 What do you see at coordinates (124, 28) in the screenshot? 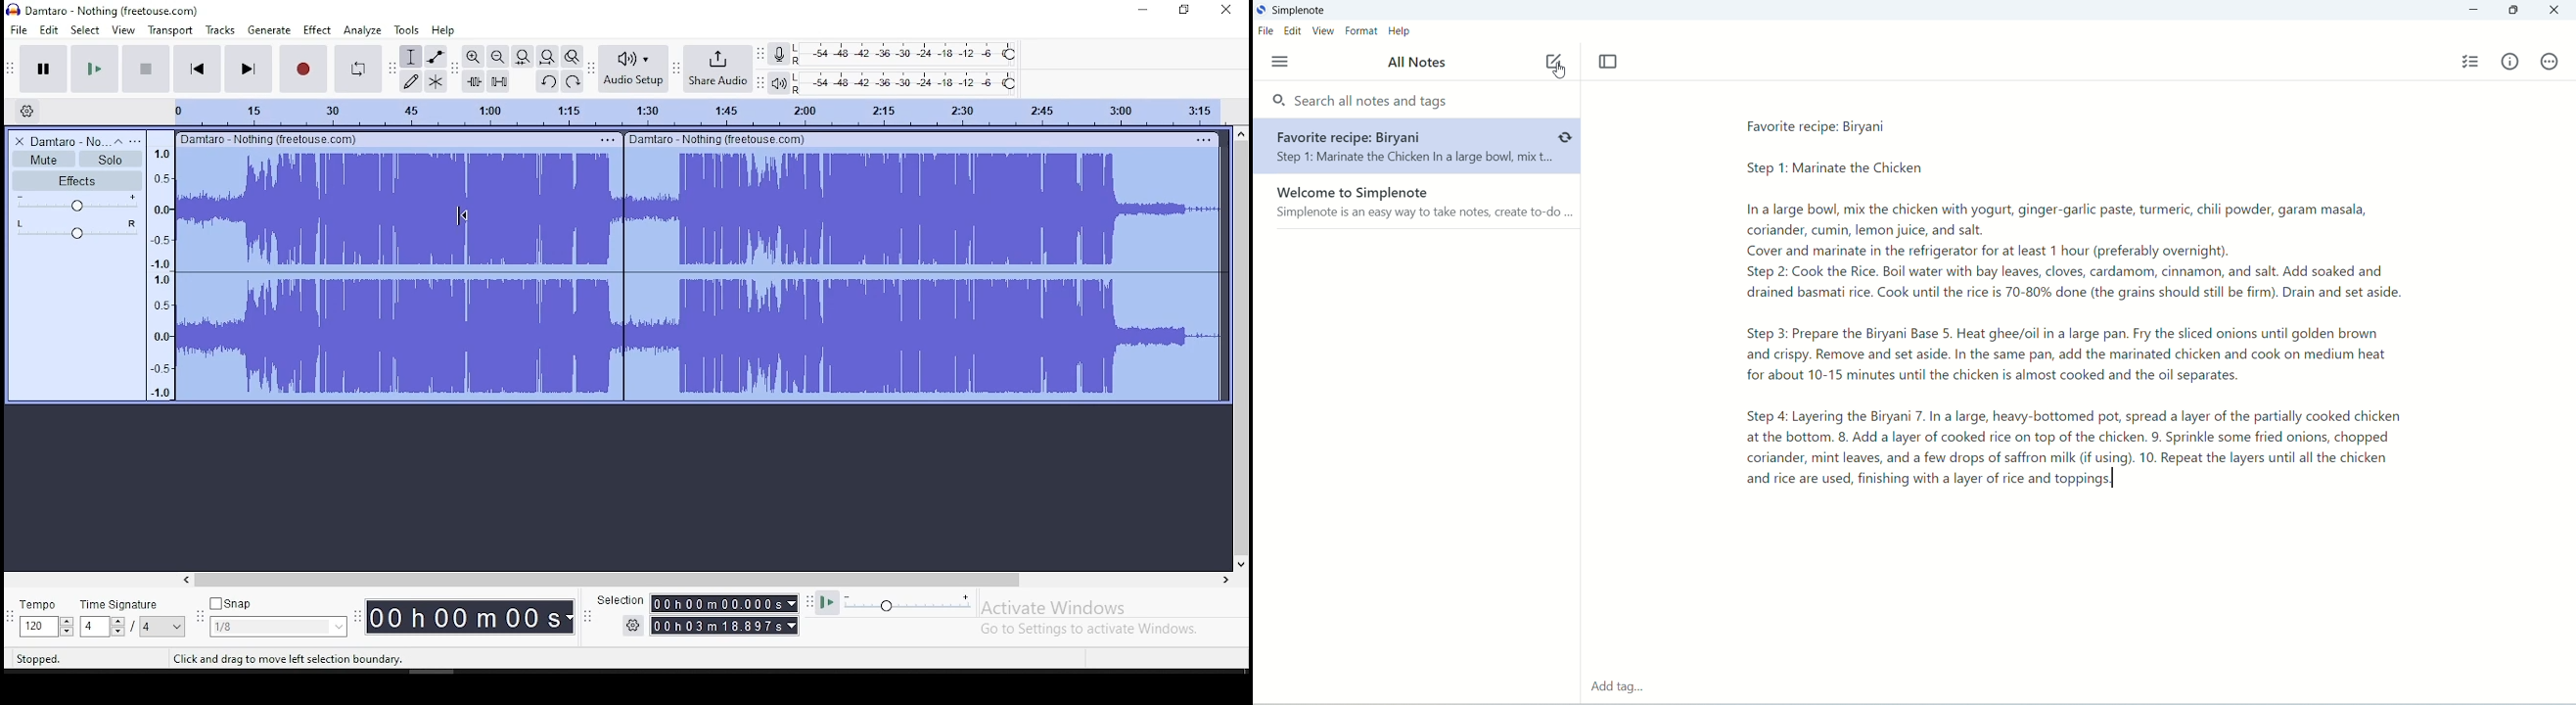
I see `view` at bounding box center [124, 28].